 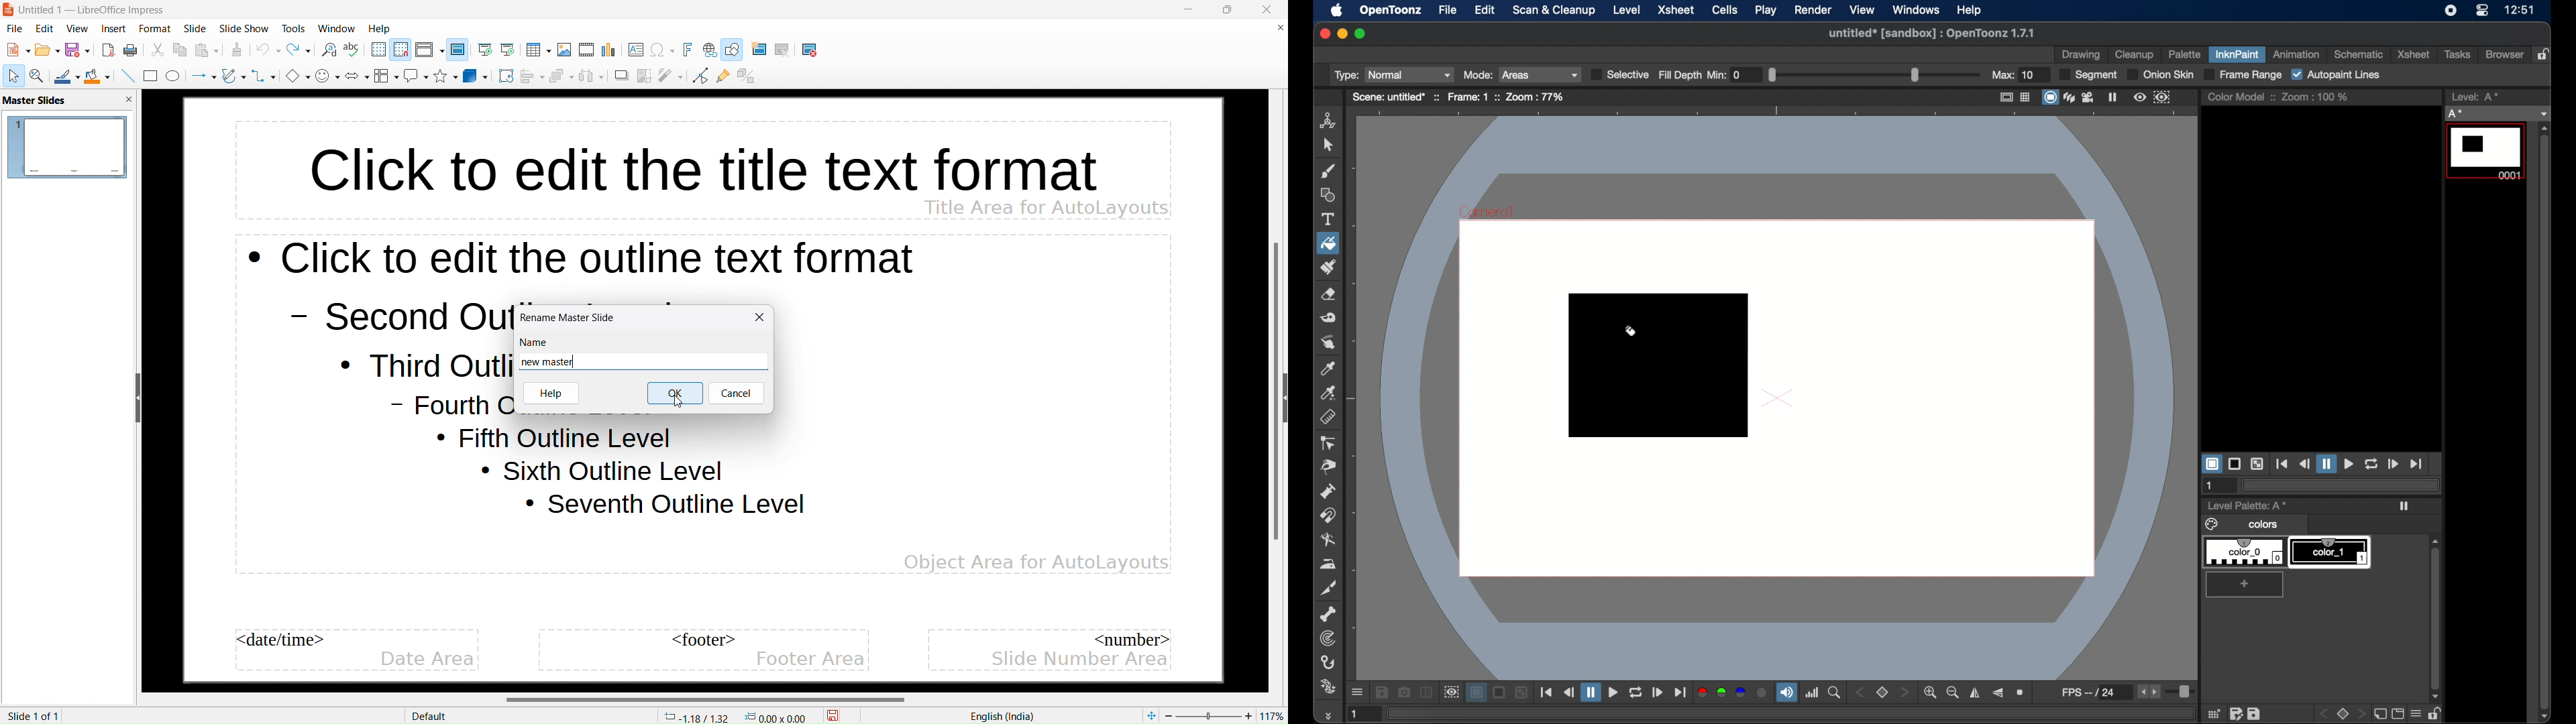 I want to click on click to edit the title text format, so click(x=675, y=159).